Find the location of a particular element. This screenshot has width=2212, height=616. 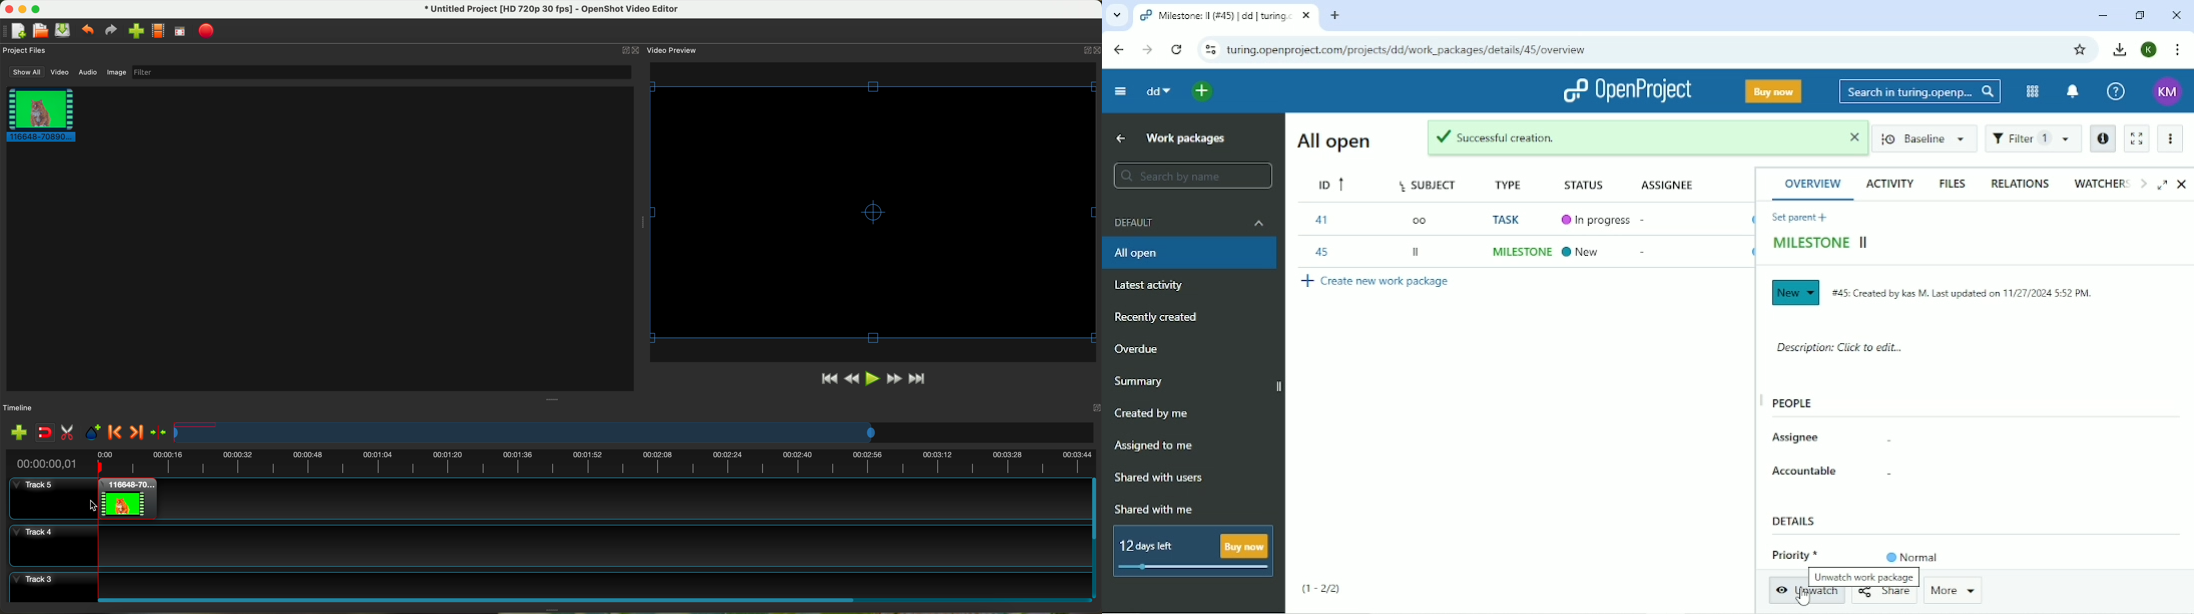

full screen is located at coordinates (179, 31).